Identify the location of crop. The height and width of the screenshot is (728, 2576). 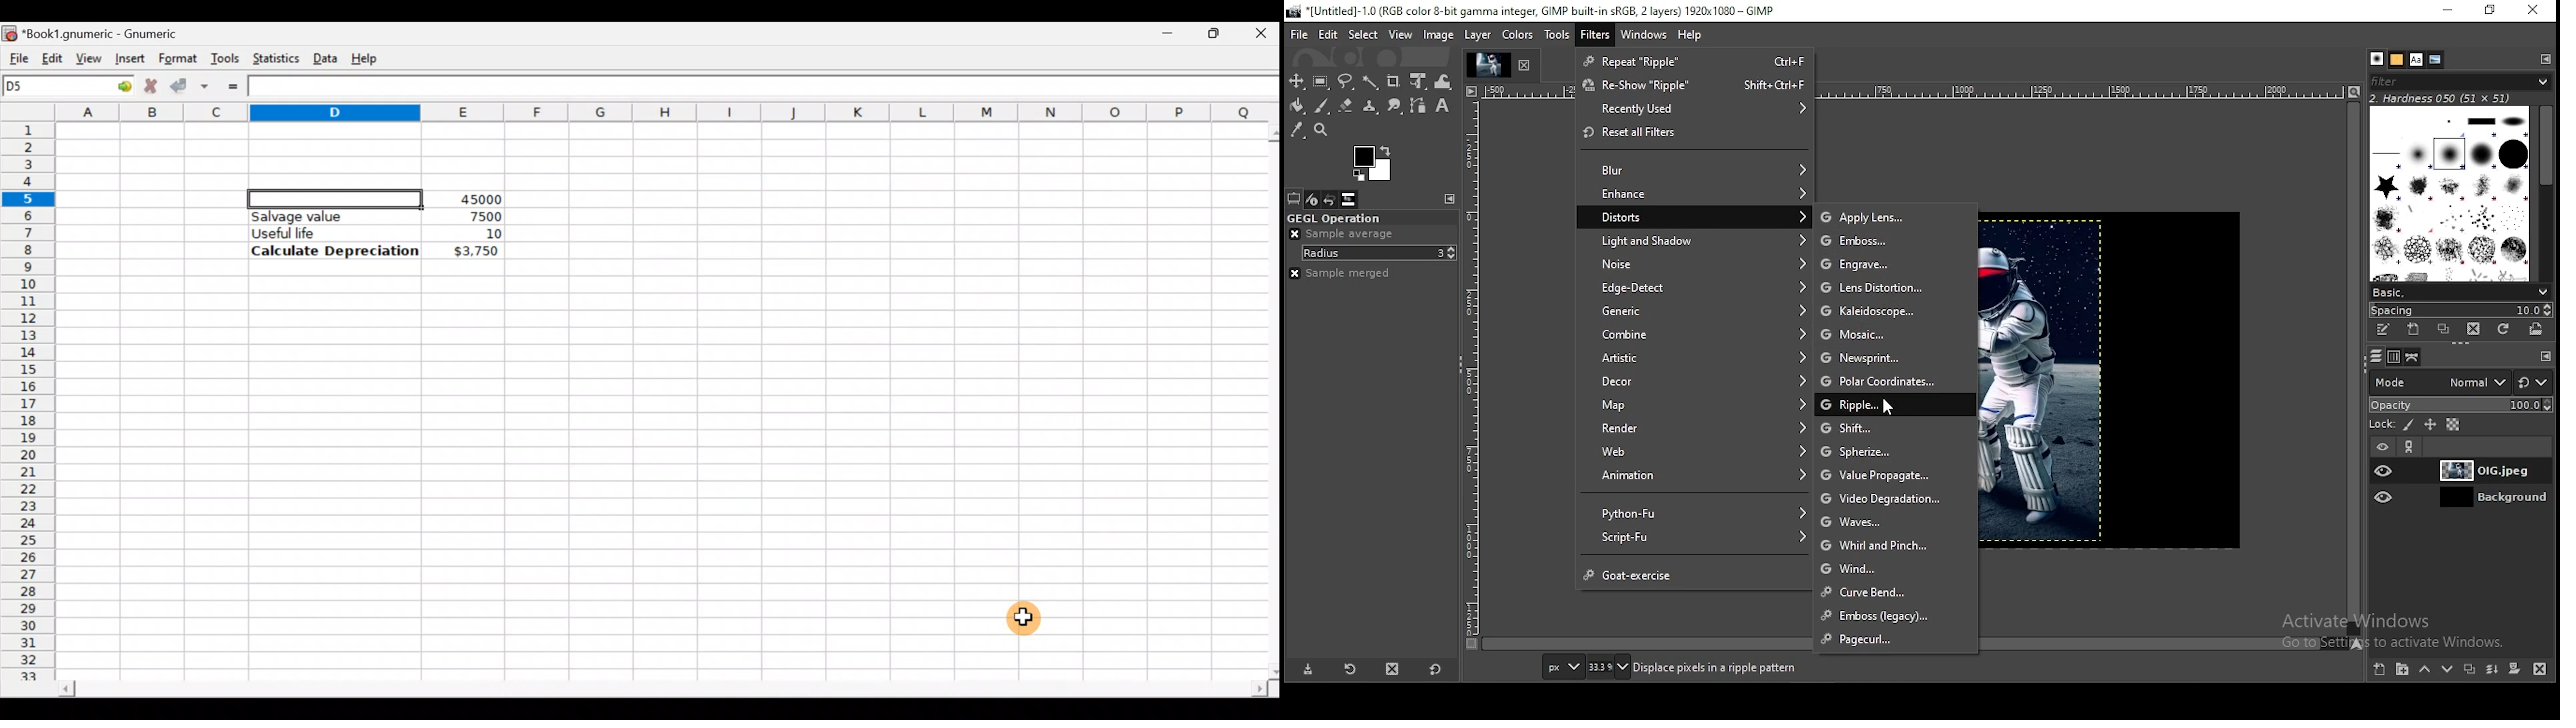
(1395, 81).